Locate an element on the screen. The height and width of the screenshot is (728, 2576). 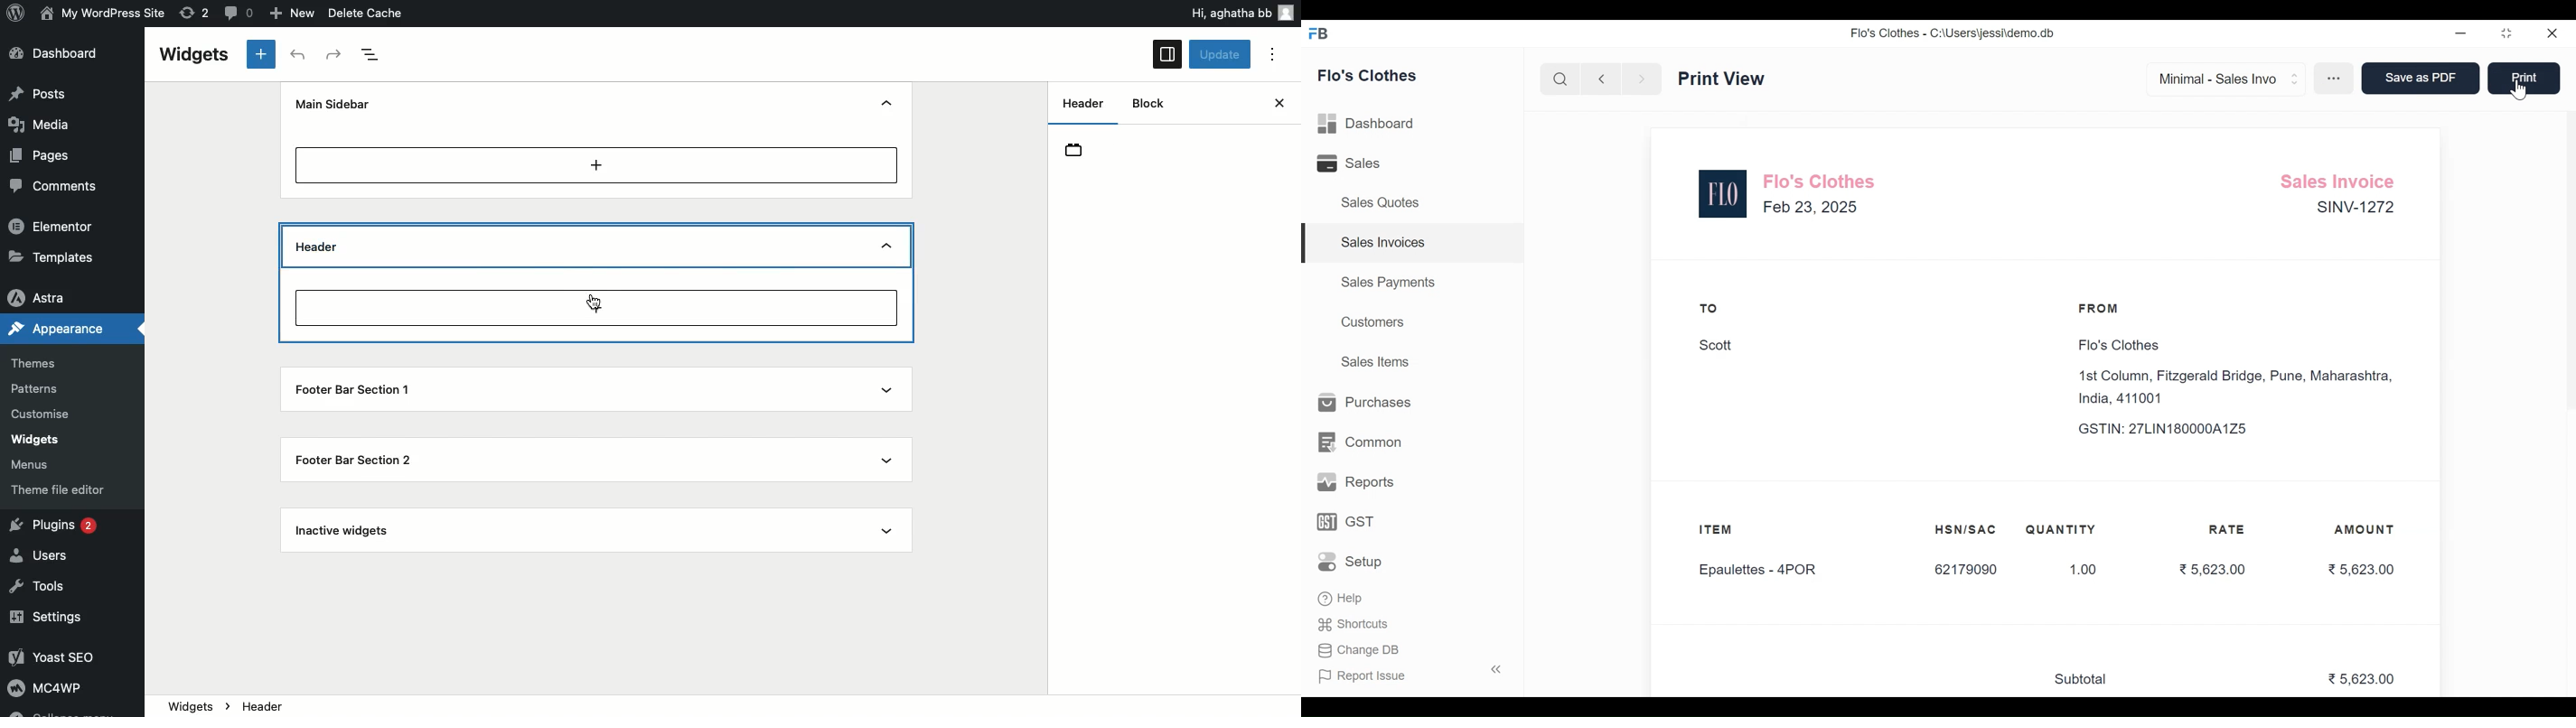
Reports is located at coordinates (1358, 481).